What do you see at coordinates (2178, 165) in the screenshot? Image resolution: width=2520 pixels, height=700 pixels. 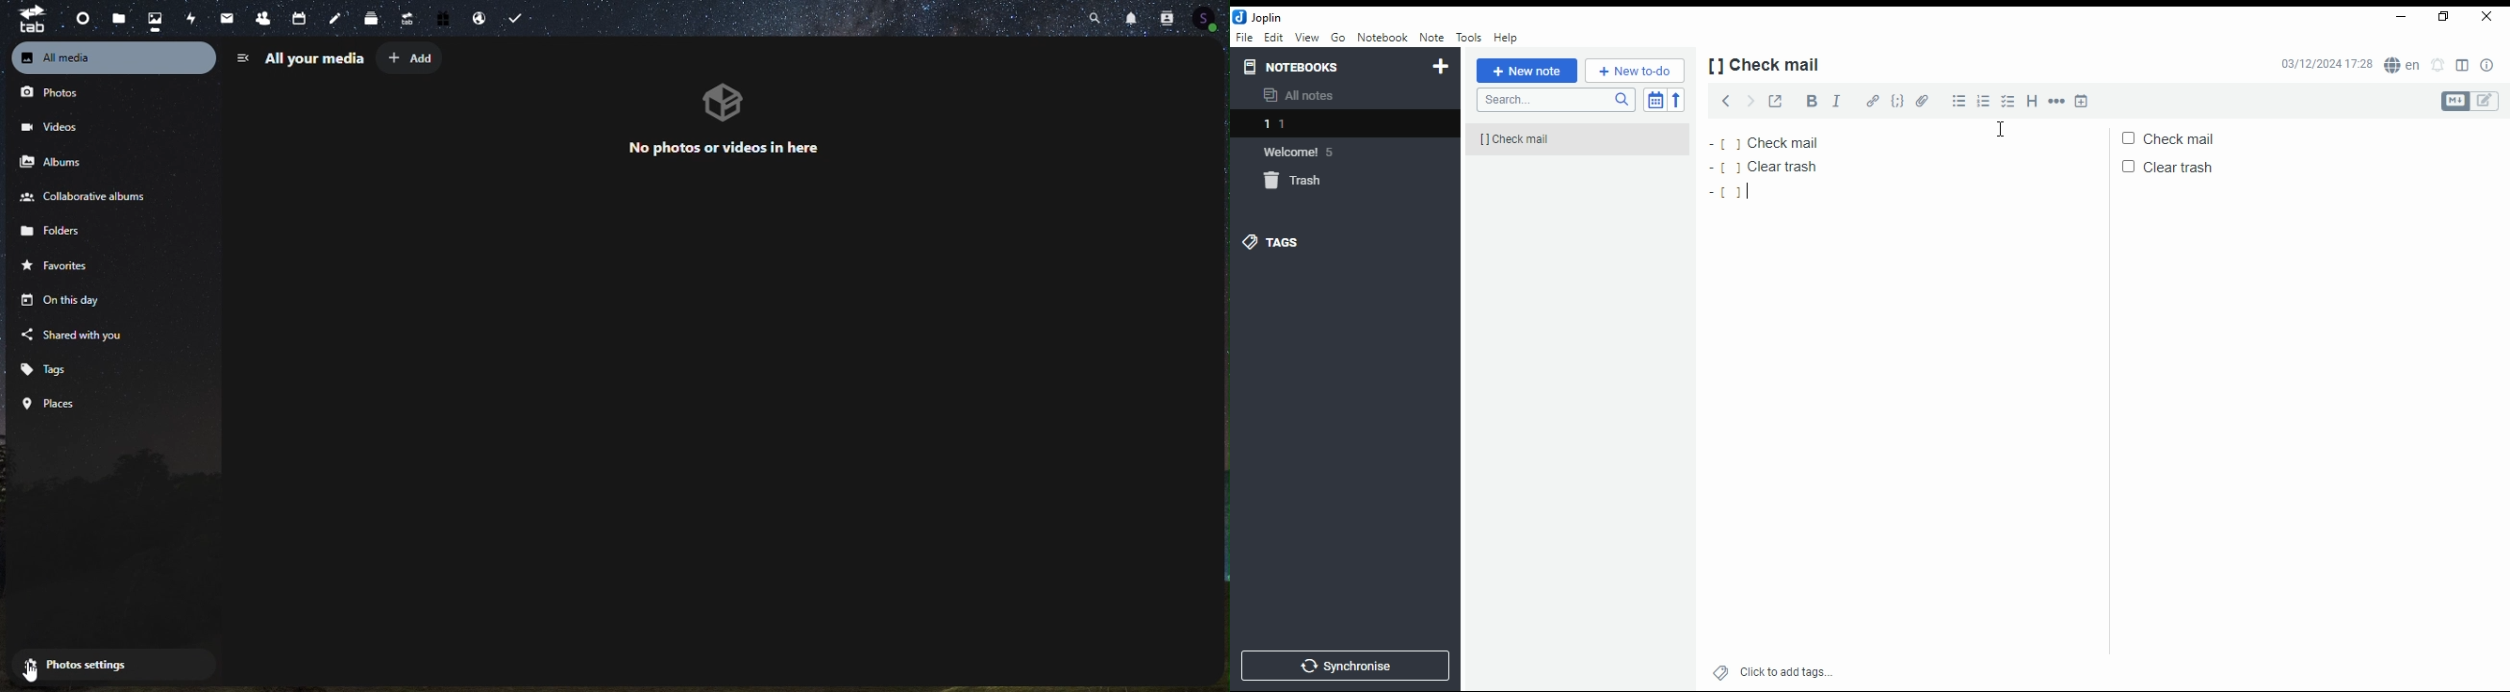 I see `clear trash` at bounding box center [2178, 165].